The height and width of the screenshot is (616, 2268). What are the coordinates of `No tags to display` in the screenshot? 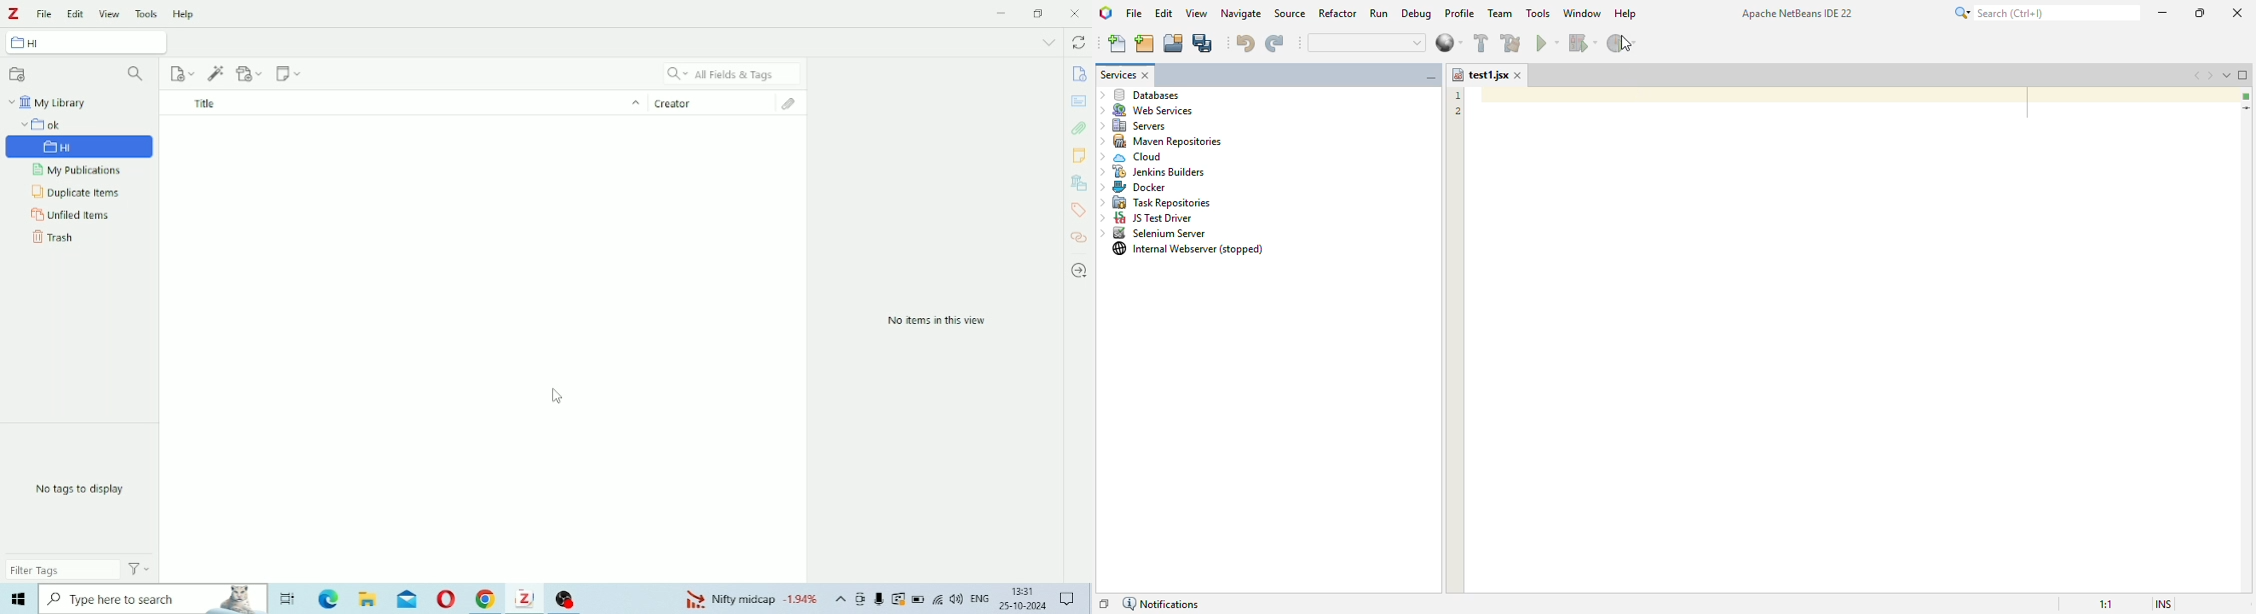 It's located at (83, 489).